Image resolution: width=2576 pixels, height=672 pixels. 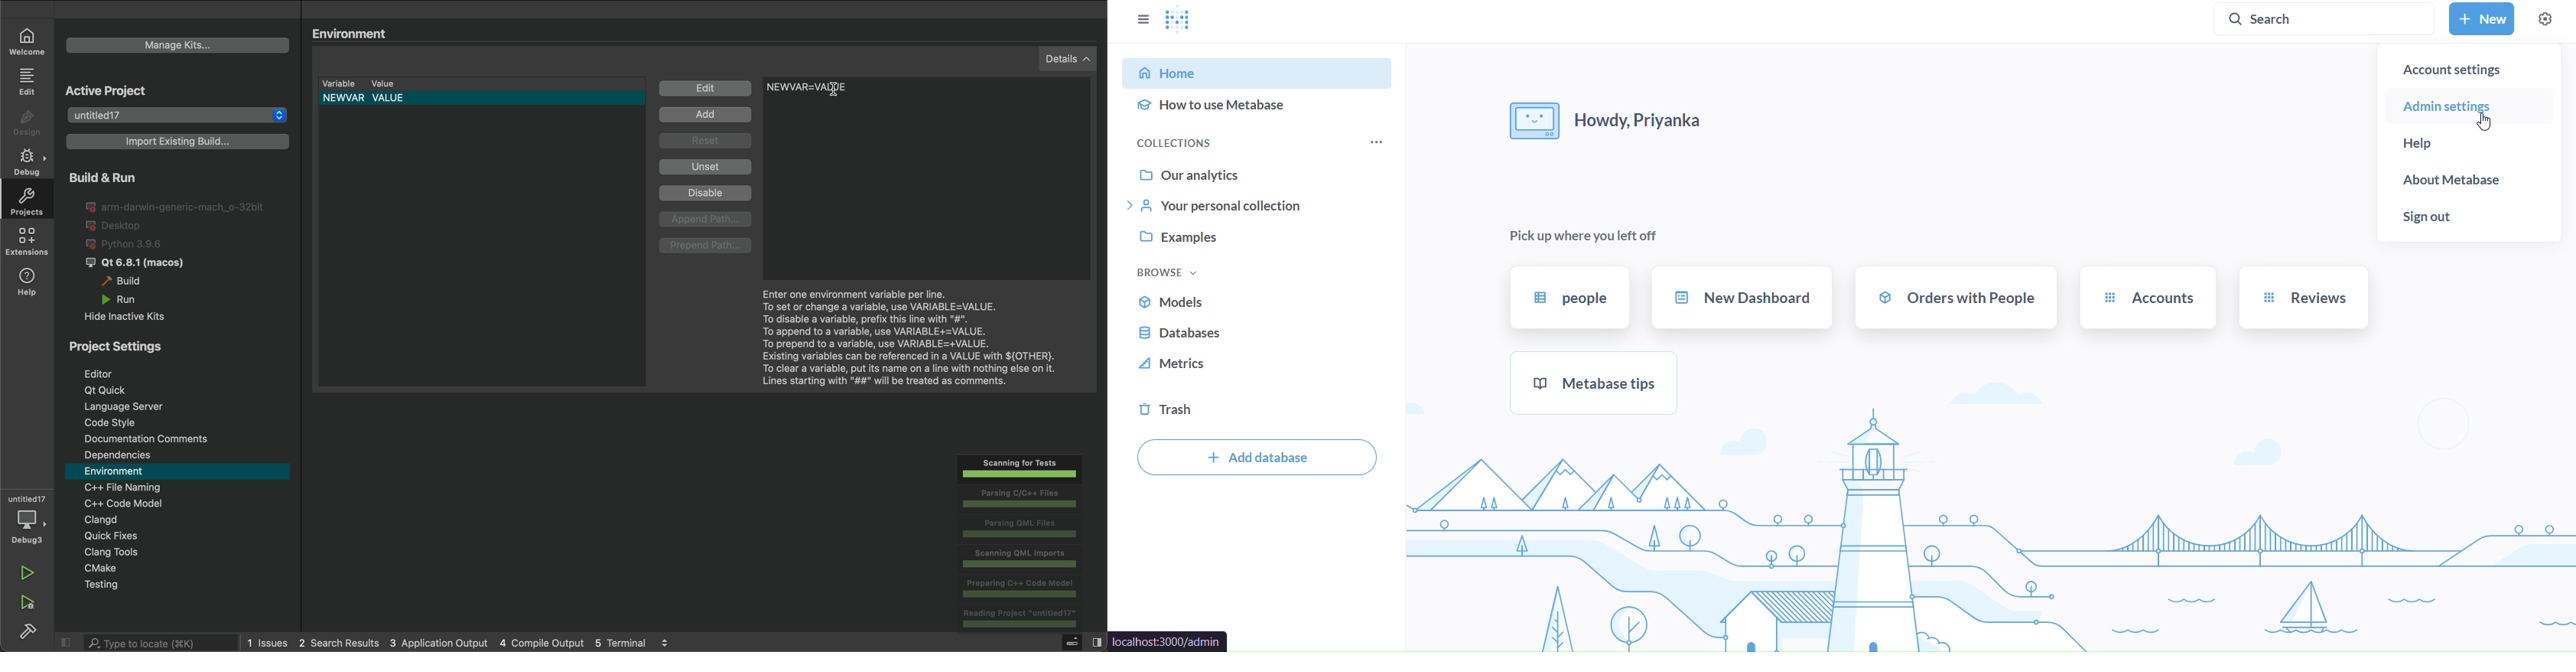 What do you see at coordinates (832, 90) in the screenshot?
I see `Cursor` at bounding box center [832, 90].